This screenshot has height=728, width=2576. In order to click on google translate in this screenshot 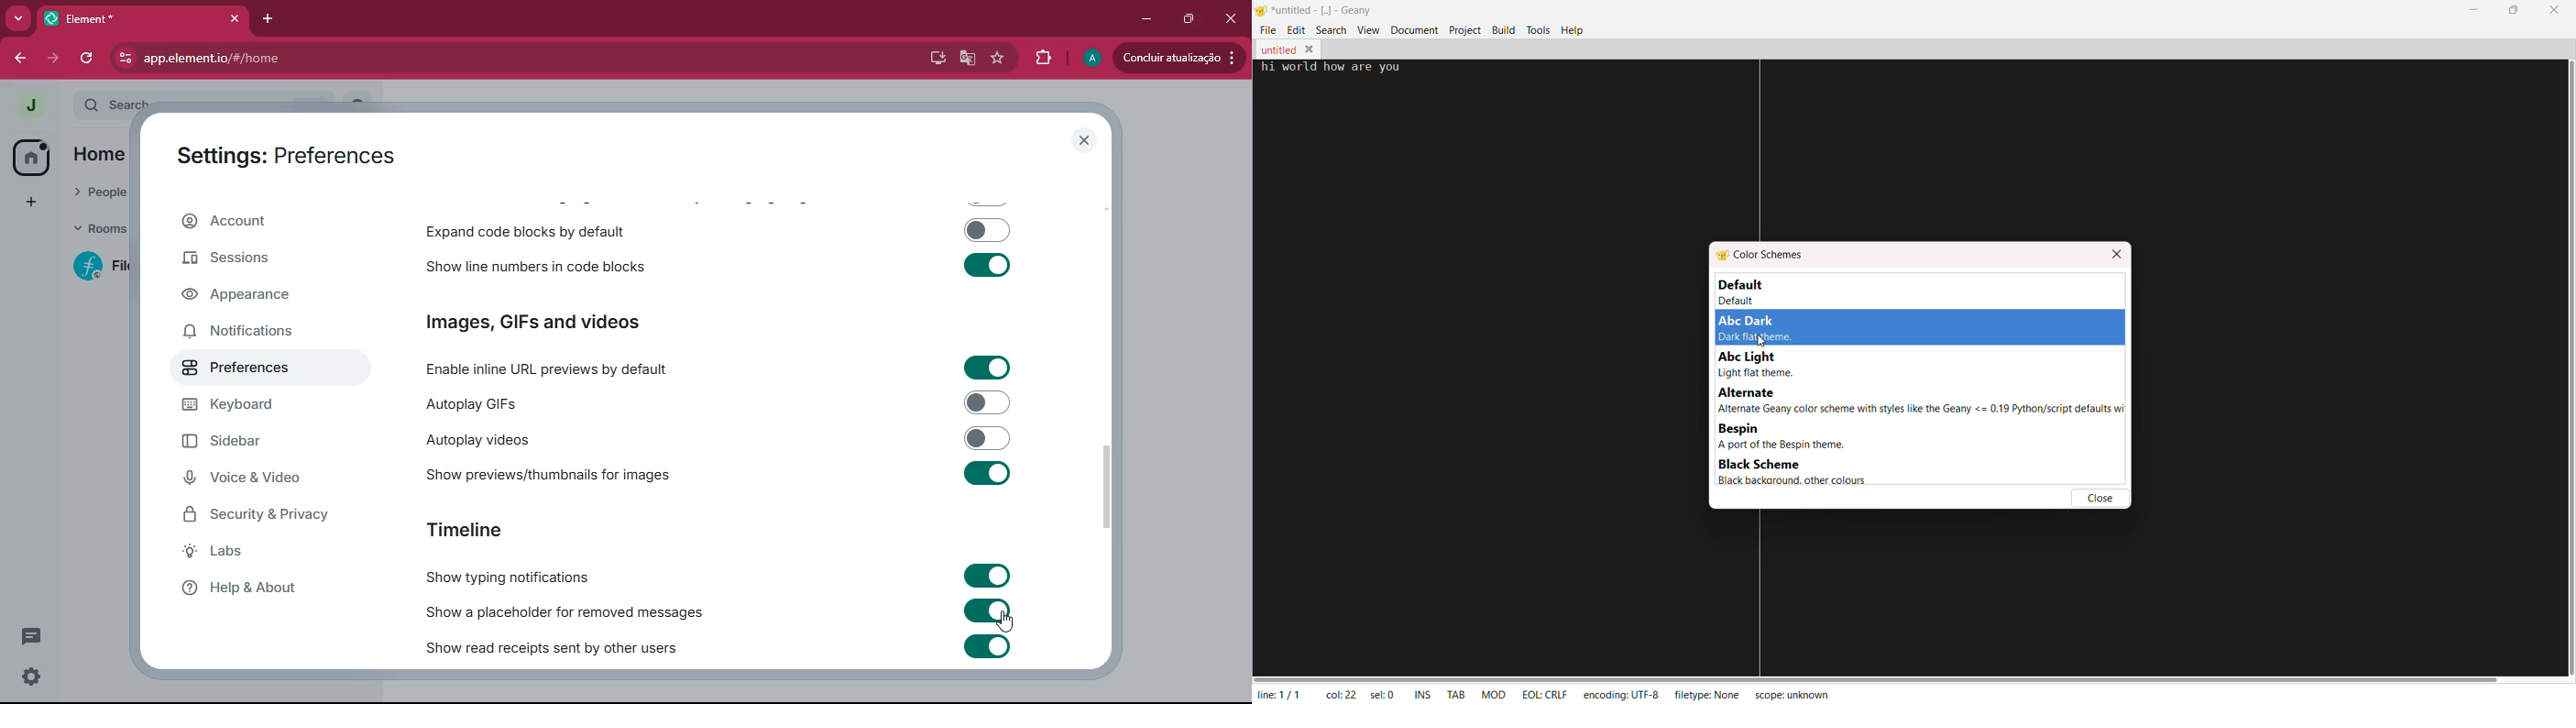, I will do `click(968, 59)`.